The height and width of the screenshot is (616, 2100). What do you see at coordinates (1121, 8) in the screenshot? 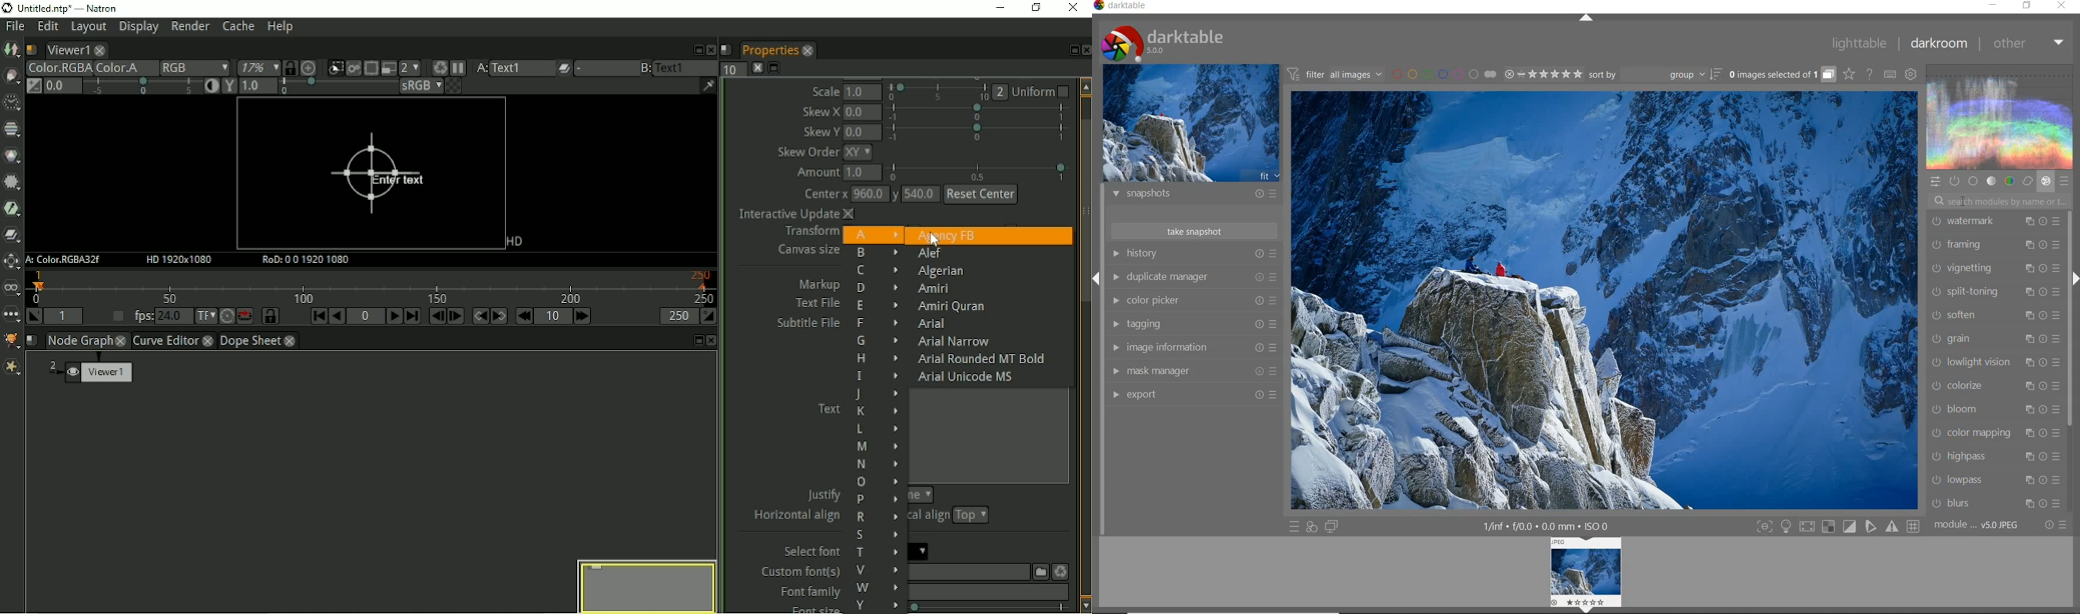
I see `Darktable` at bounding box center [1121, 8].